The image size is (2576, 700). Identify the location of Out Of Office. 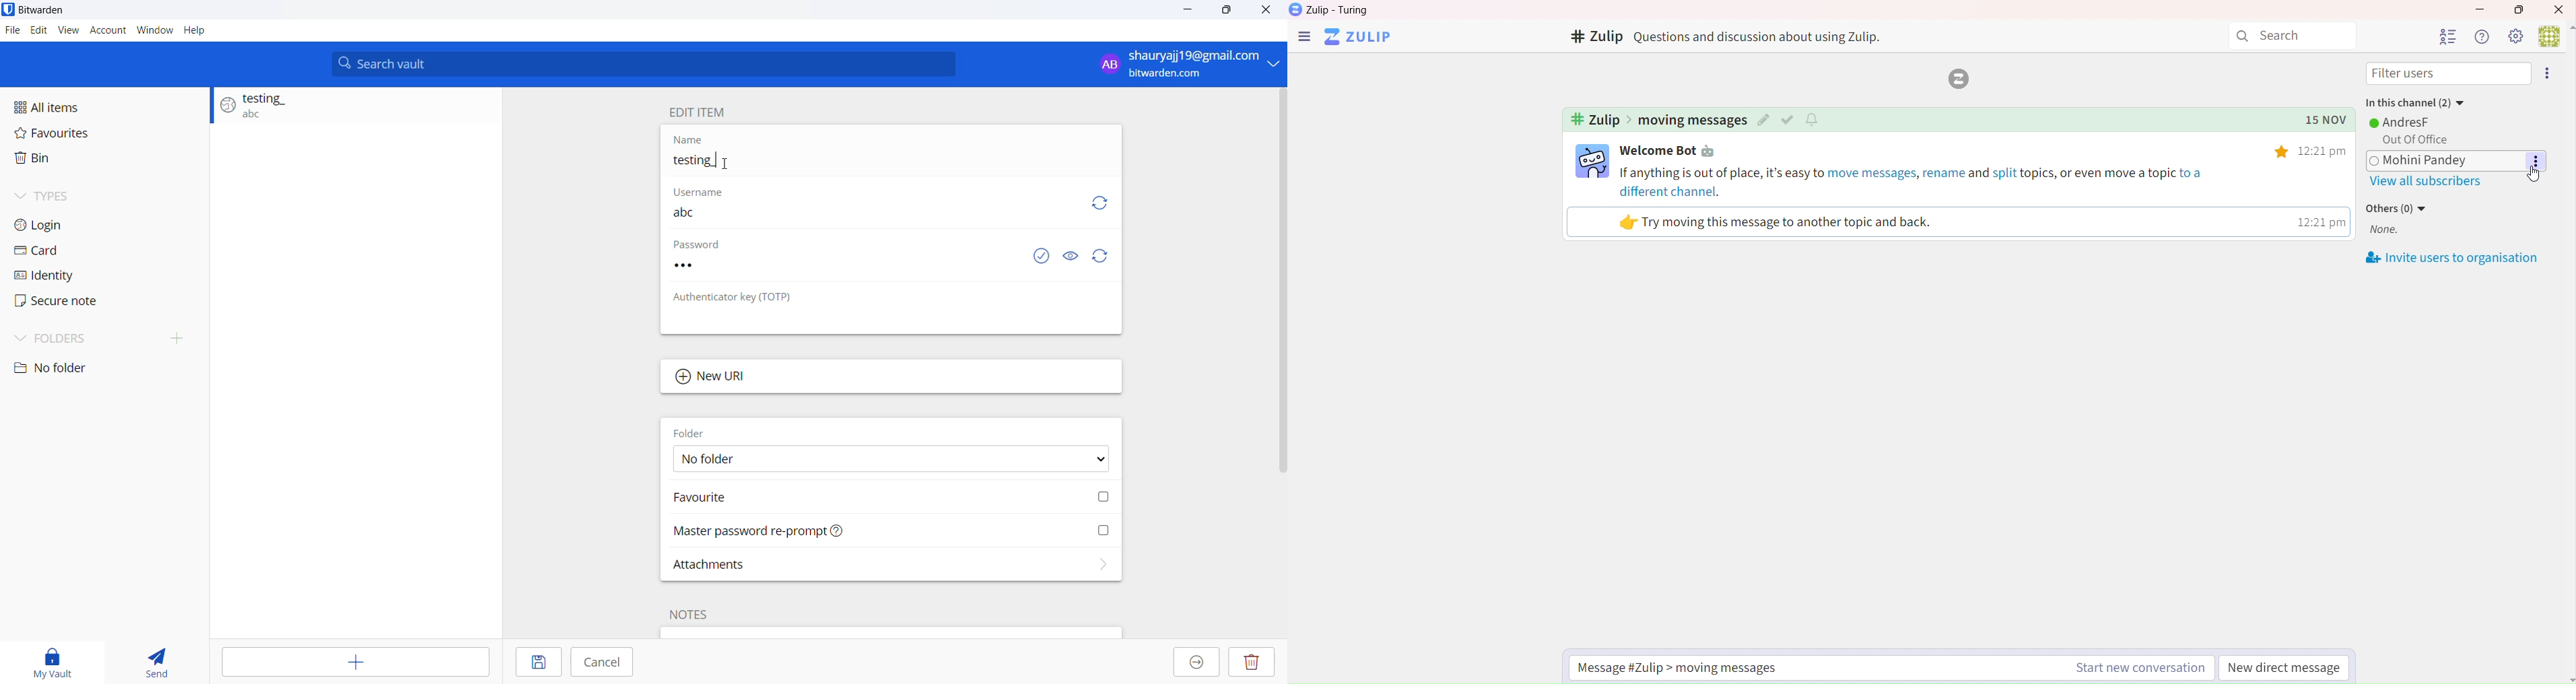
(2412, 140).